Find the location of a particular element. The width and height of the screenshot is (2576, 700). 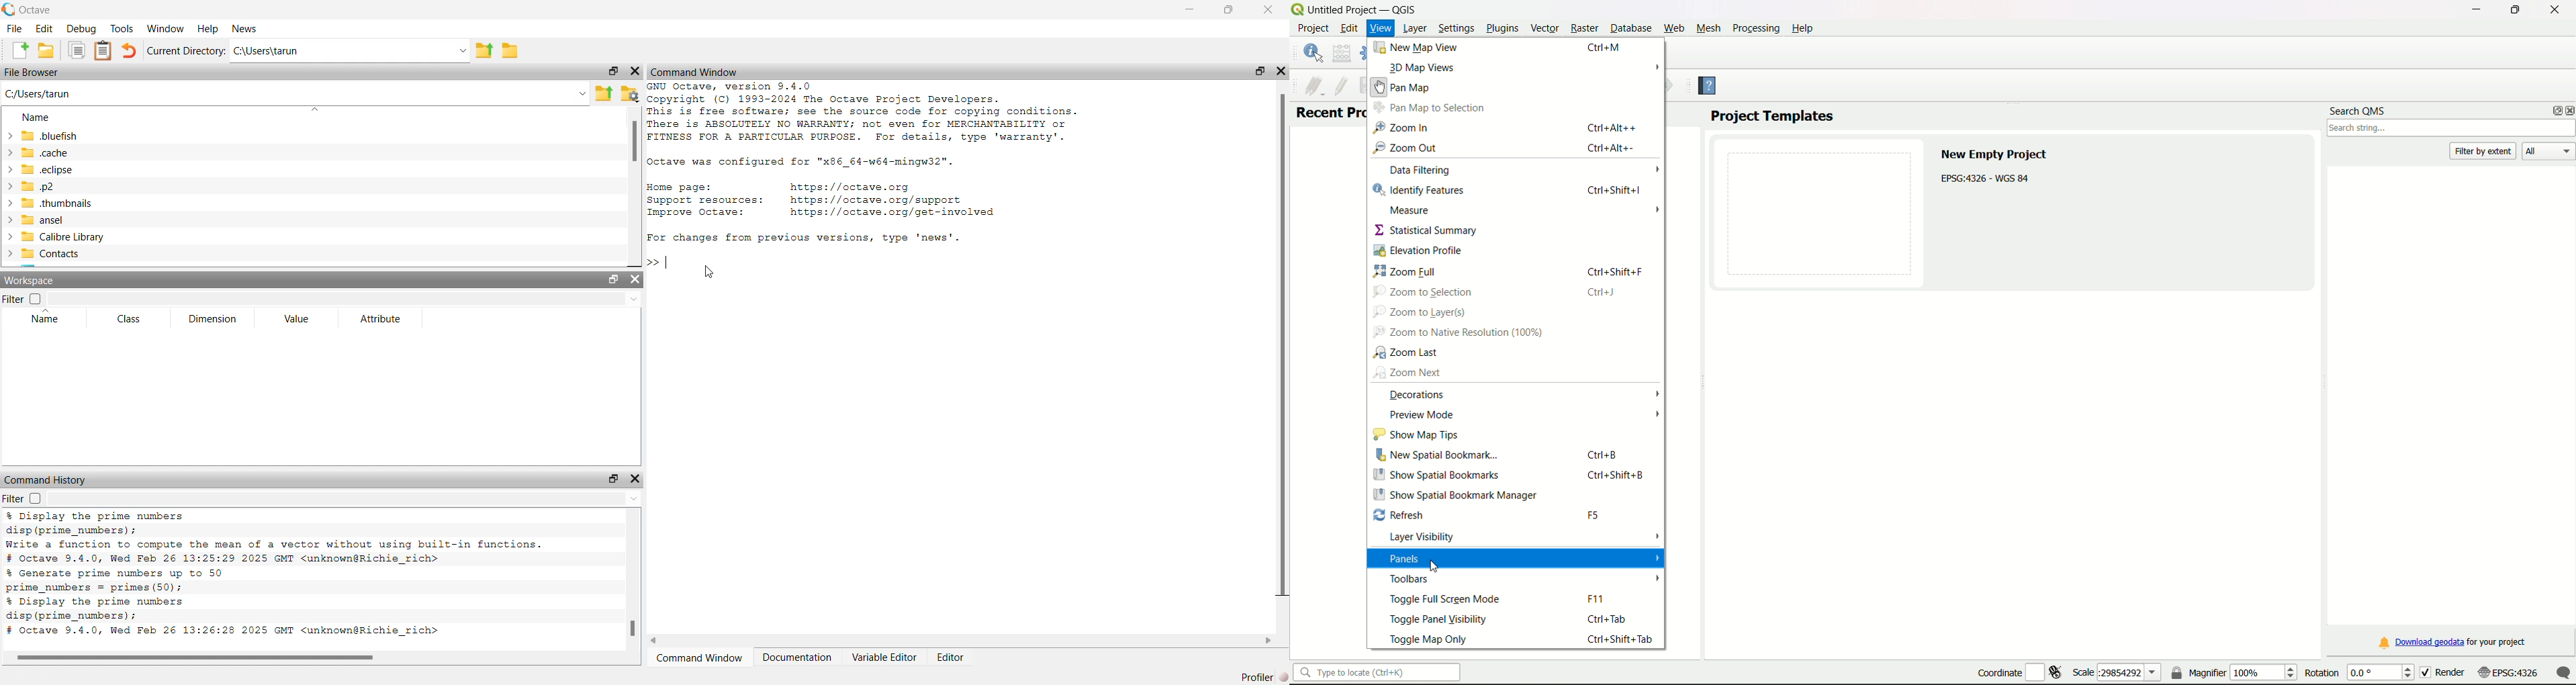

decorations is located at coordinates (1417, 396).